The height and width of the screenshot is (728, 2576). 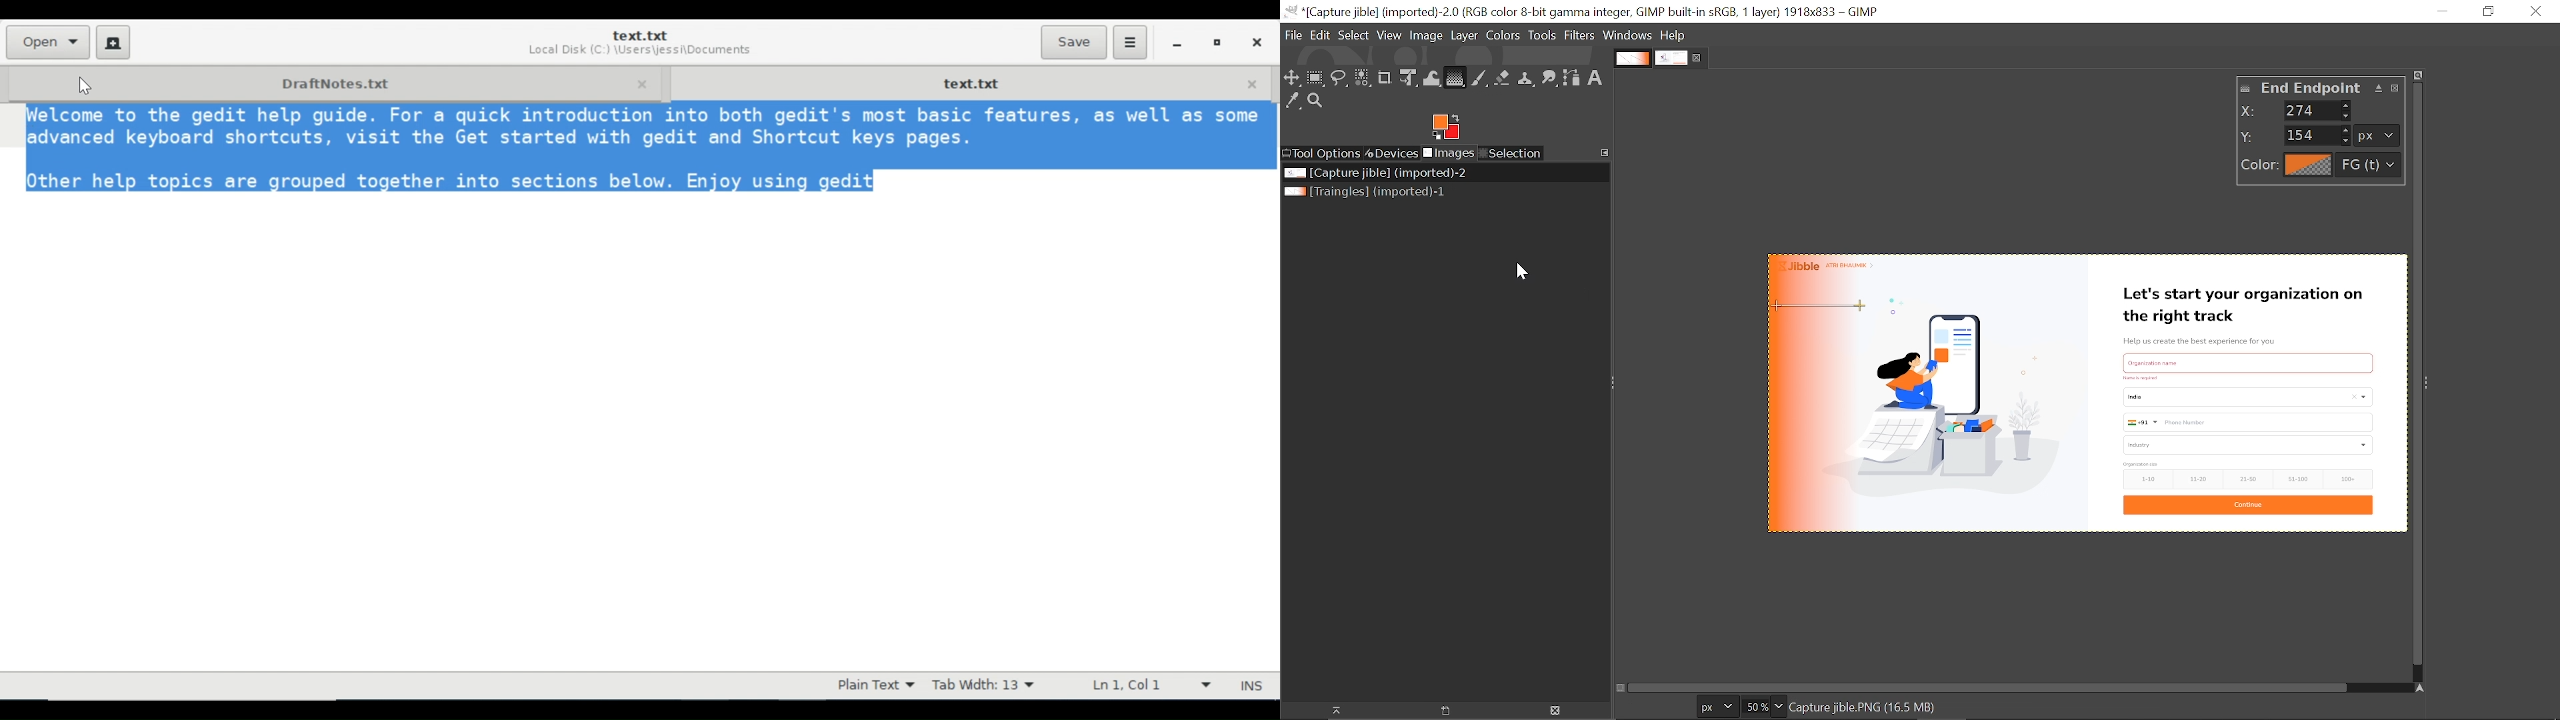 What do you see at coordinates (1558, 711) in the screenshot?
I see `Delete  the image` at bounding box center [1558, 711].